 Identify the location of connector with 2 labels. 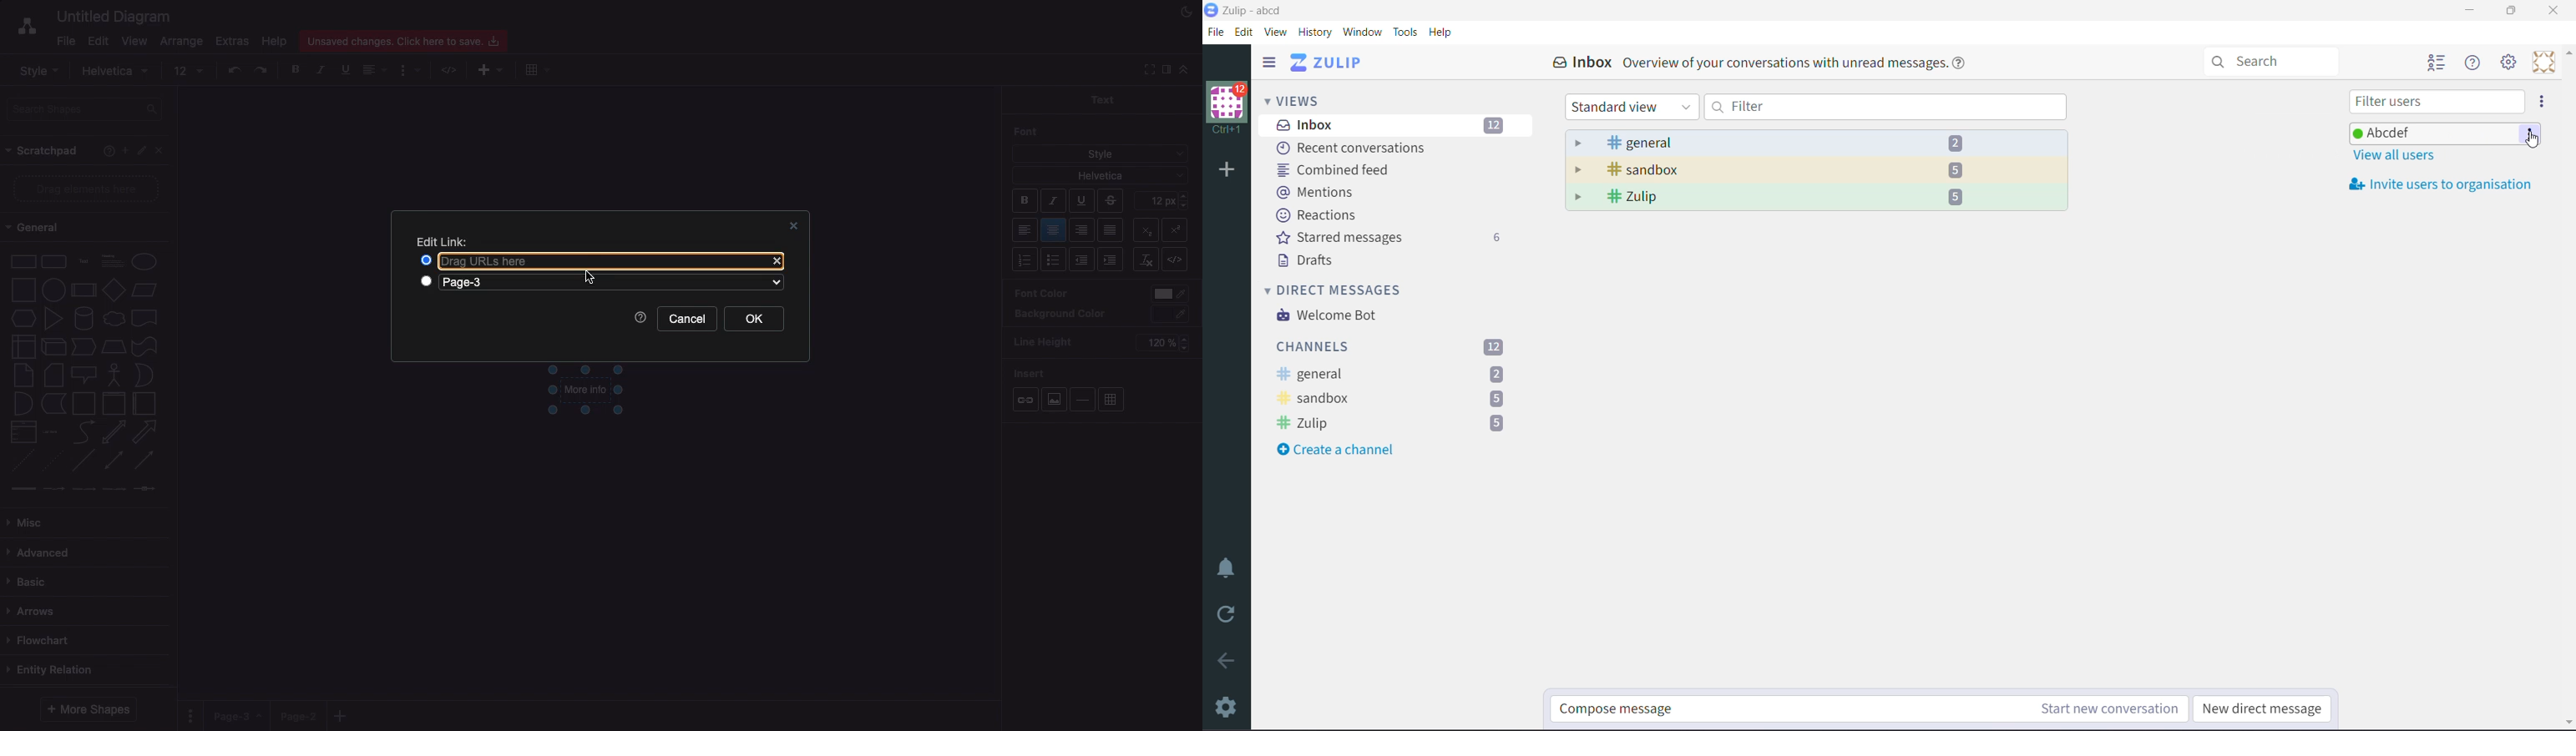
(84, 489).